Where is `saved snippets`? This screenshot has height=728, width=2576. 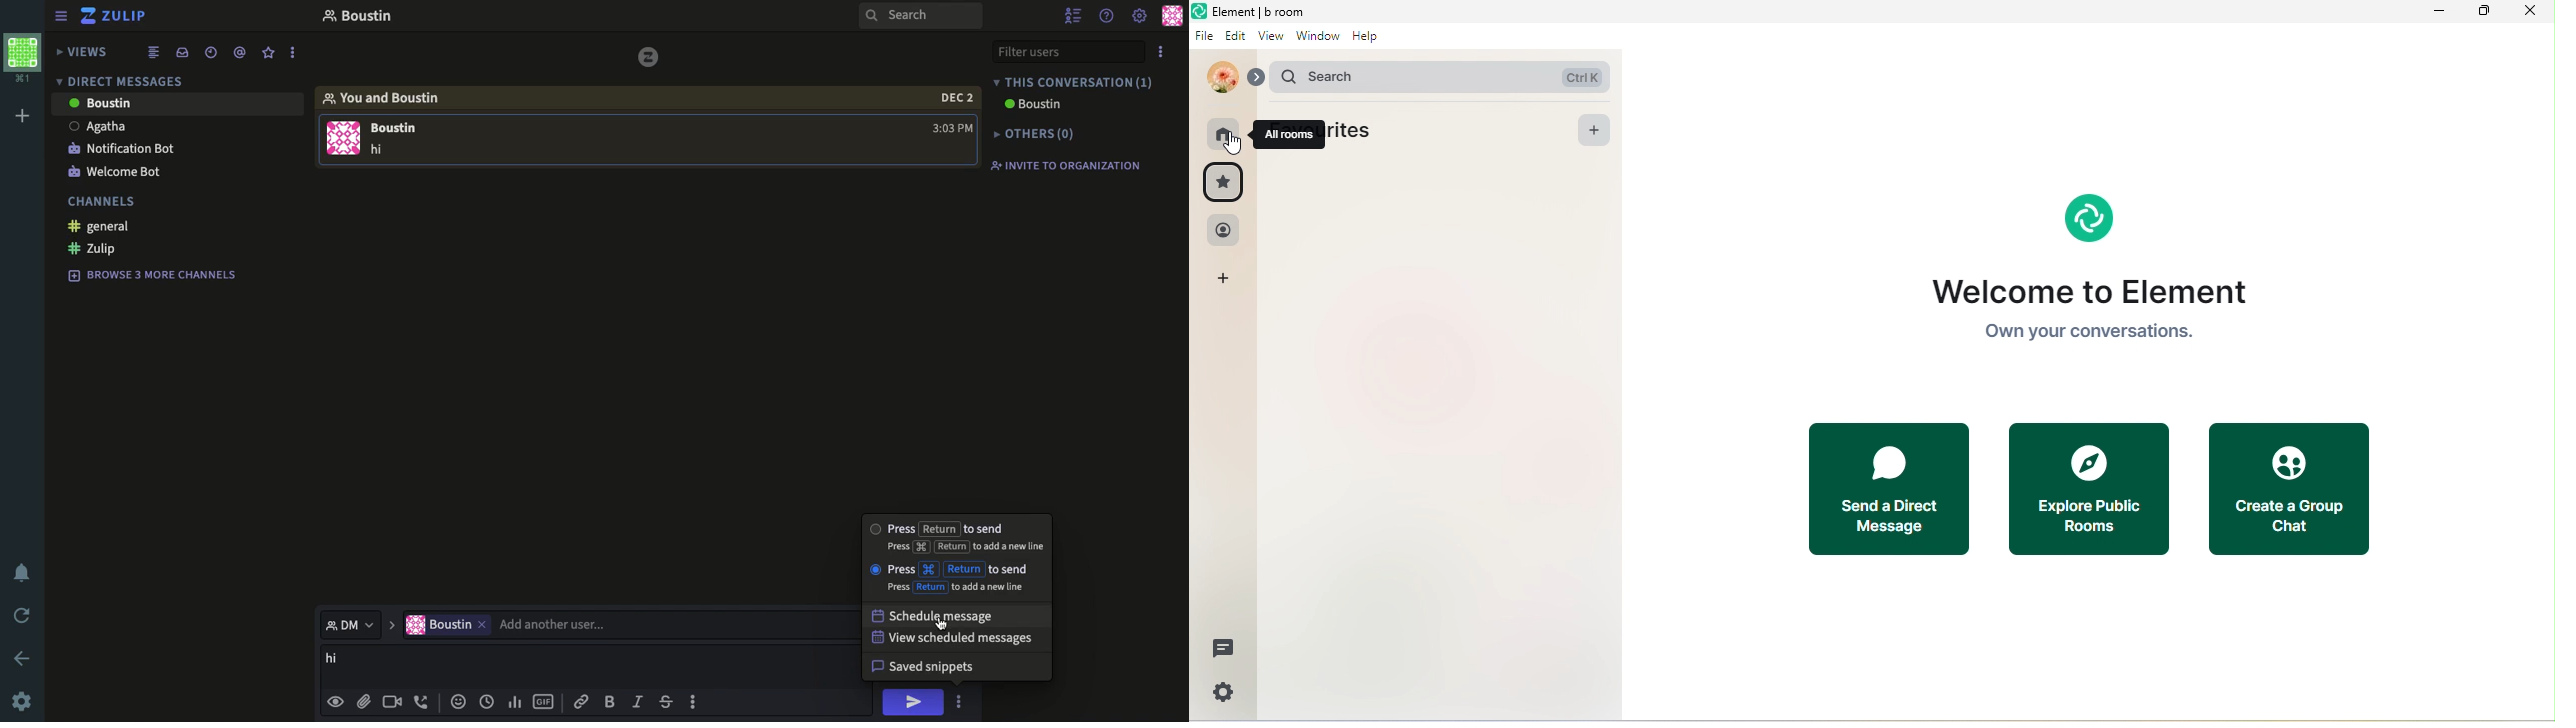 saved snippets is located at coordinates (927, 665).